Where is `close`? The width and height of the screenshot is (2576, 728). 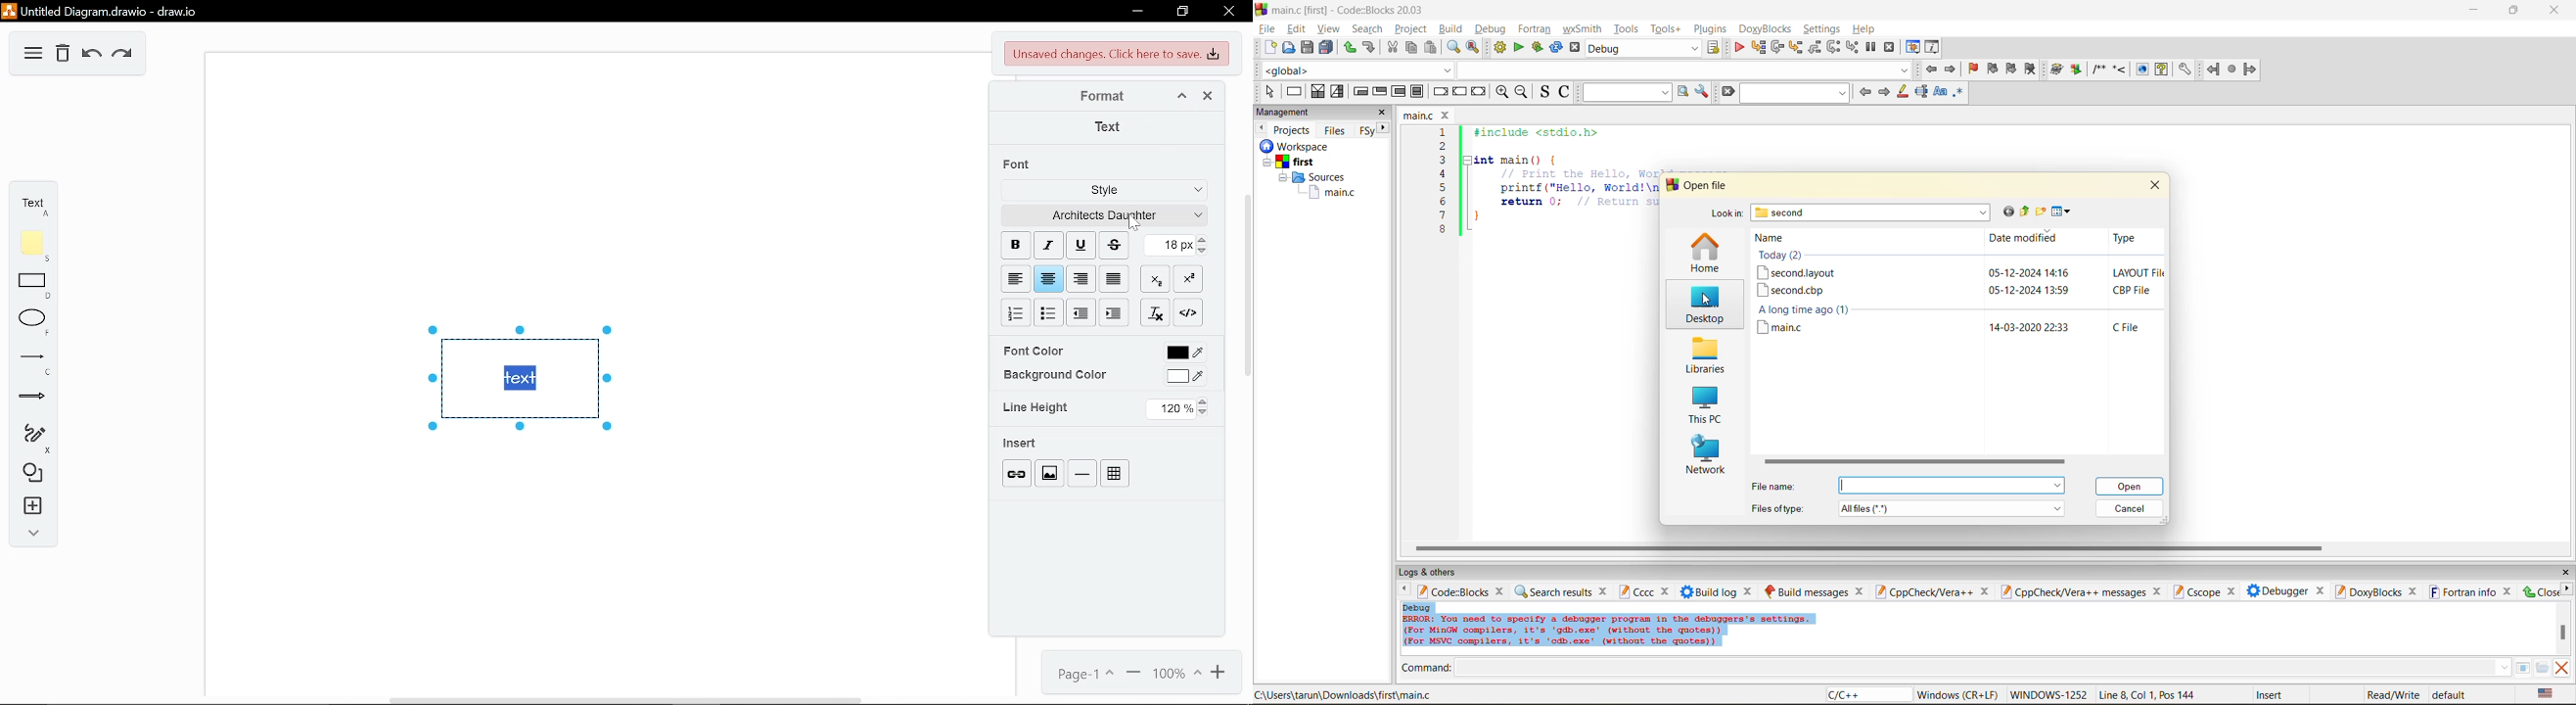
close is located at coordinates (1667, 592).